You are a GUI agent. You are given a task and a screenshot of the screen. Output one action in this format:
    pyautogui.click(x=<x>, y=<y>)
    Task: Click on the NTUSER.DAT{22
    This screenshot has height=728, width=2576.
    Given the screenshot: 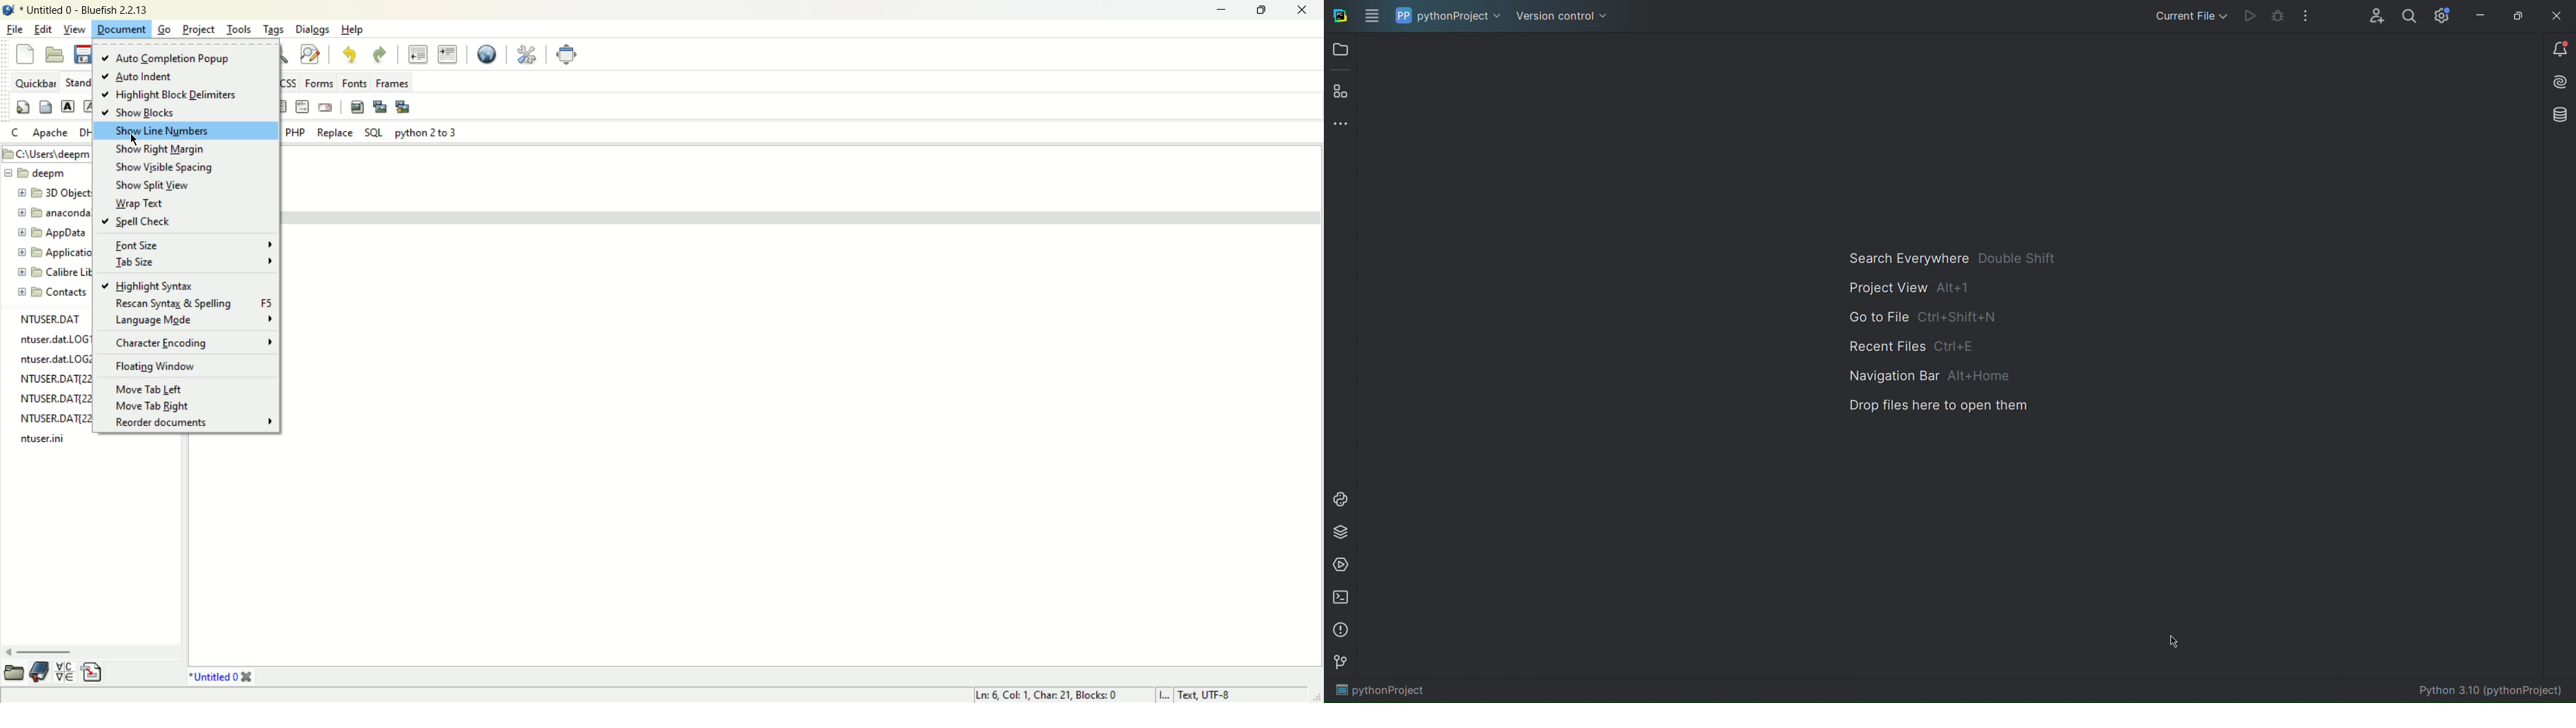 What is the action you would take?
    pyautogui.click(x=53, y=417)
    